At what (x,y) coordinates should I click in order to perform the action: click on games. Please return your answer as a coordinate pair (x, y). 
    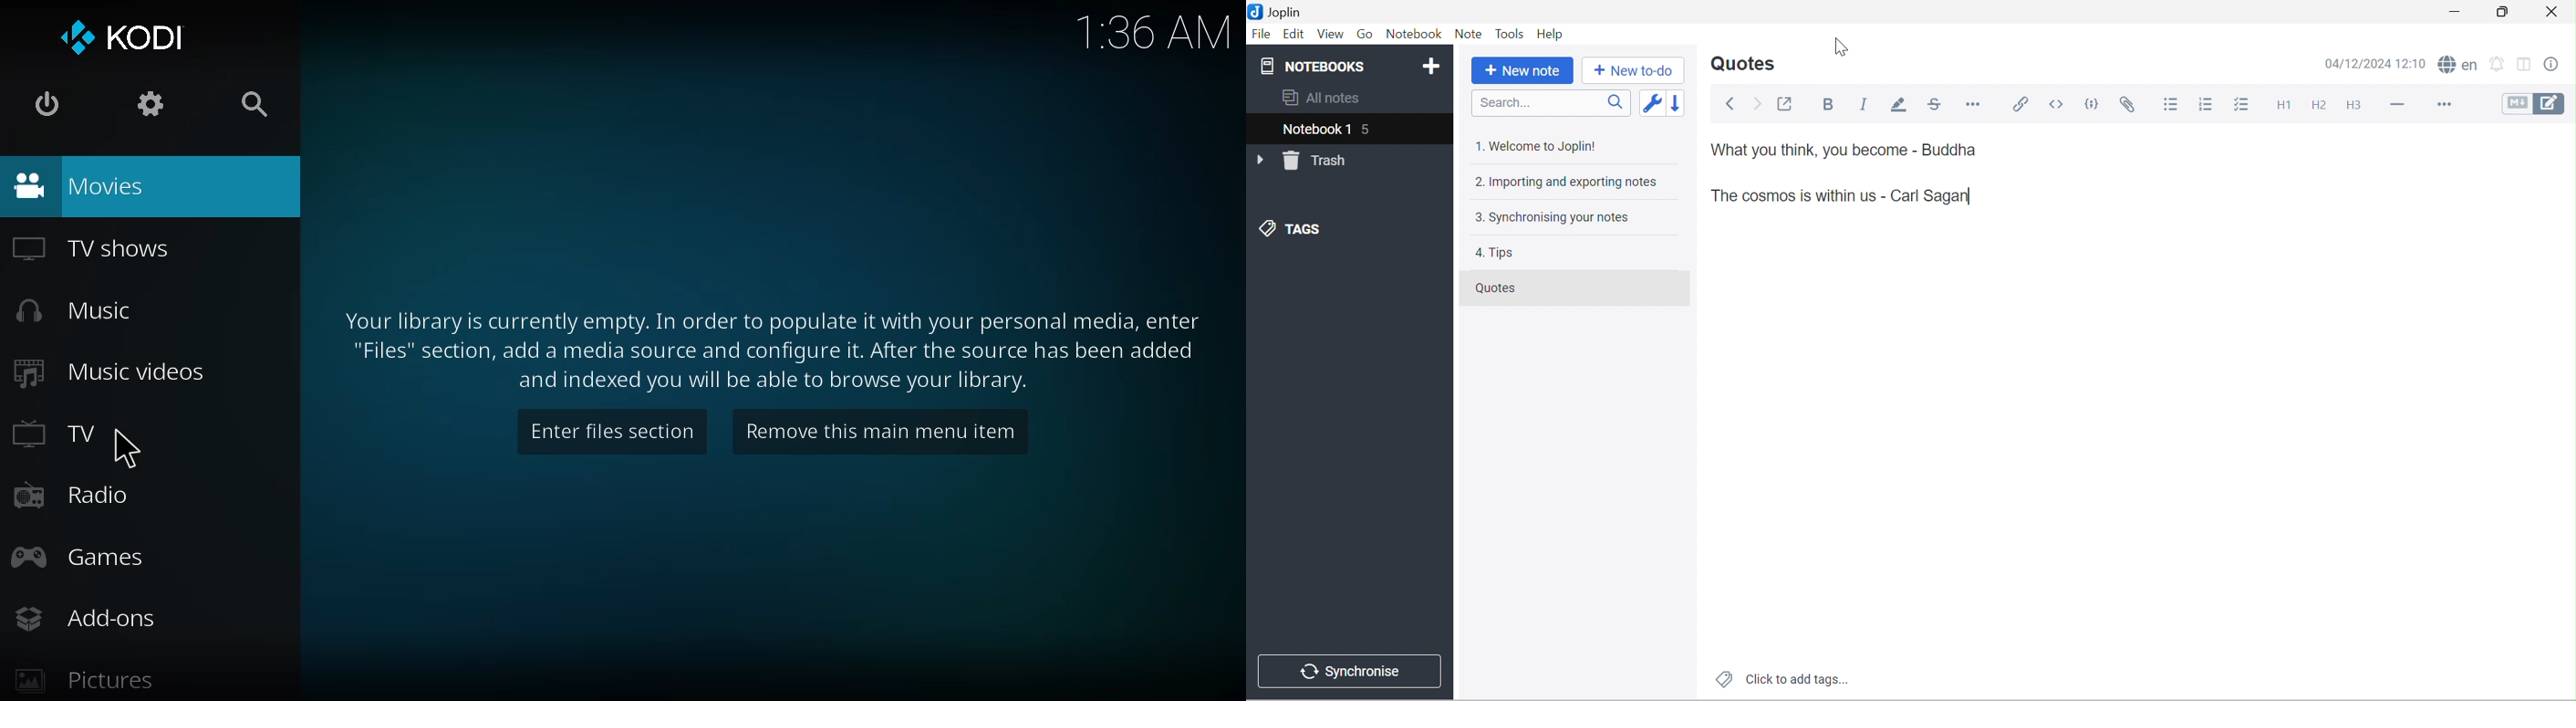
    Looking at the image, I should click on (78, 560).